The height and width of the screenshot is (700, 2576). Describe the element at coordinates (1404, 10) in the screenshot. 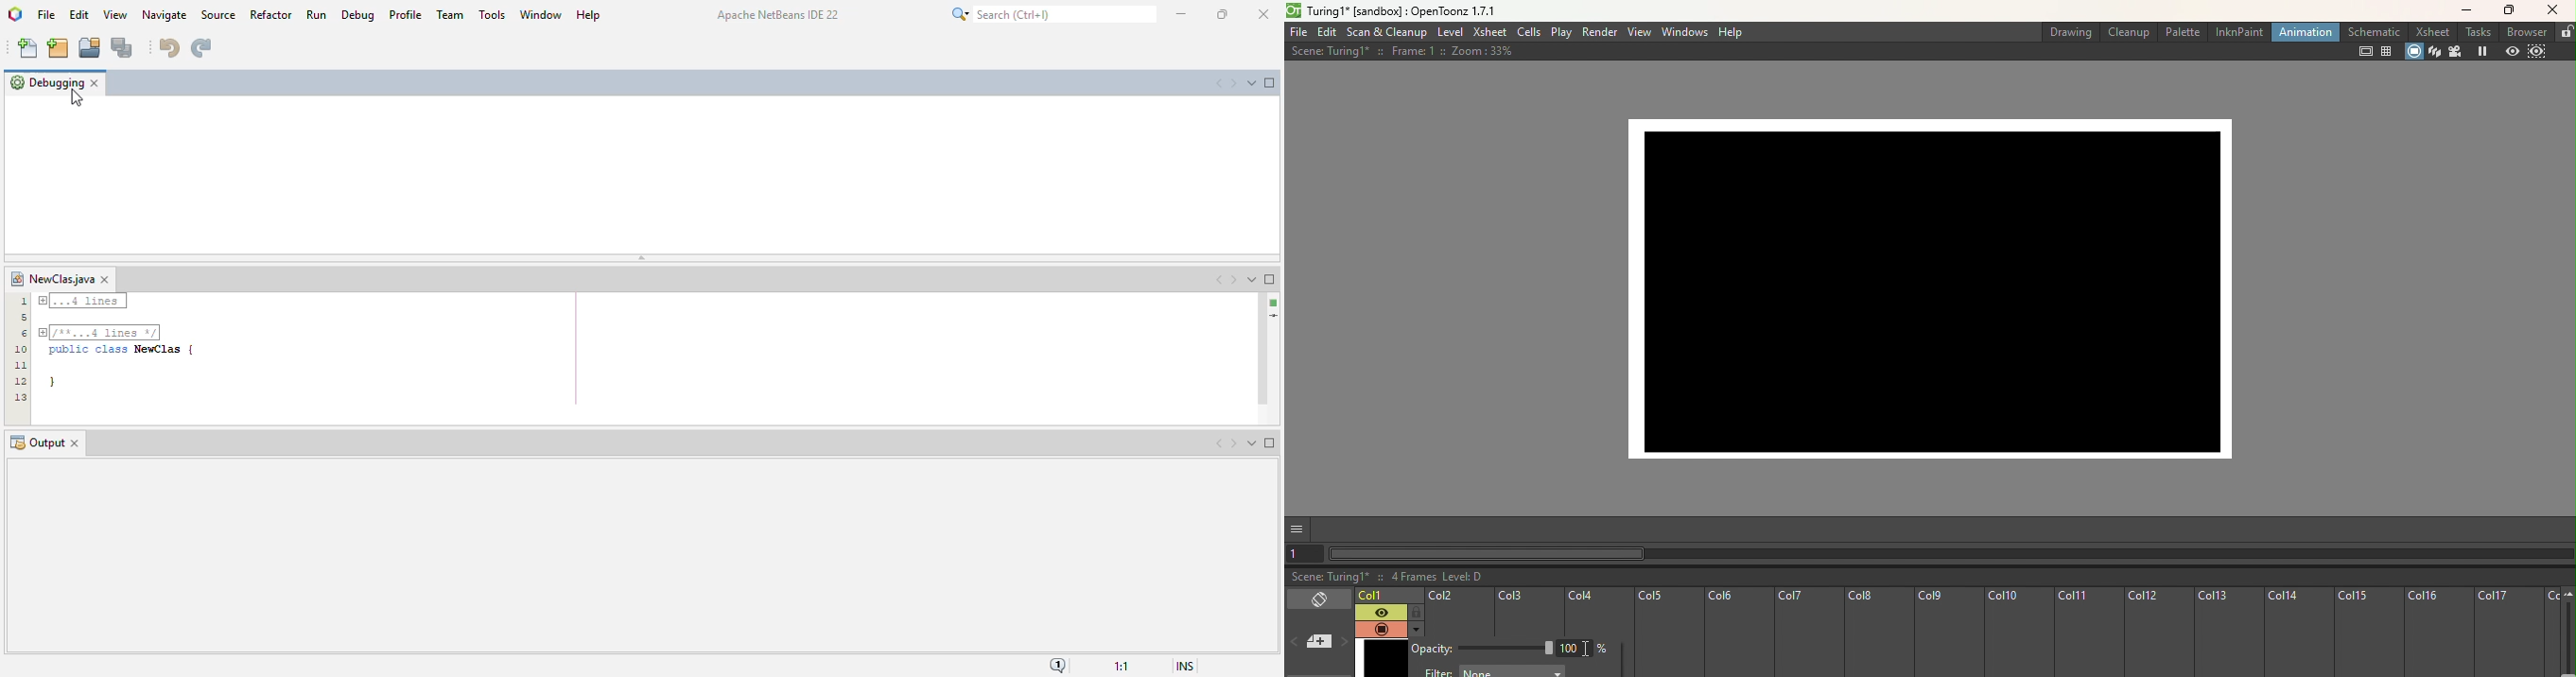

I see `Turing1* [sandbox] : OpenToonz 1.7.1` at that location.